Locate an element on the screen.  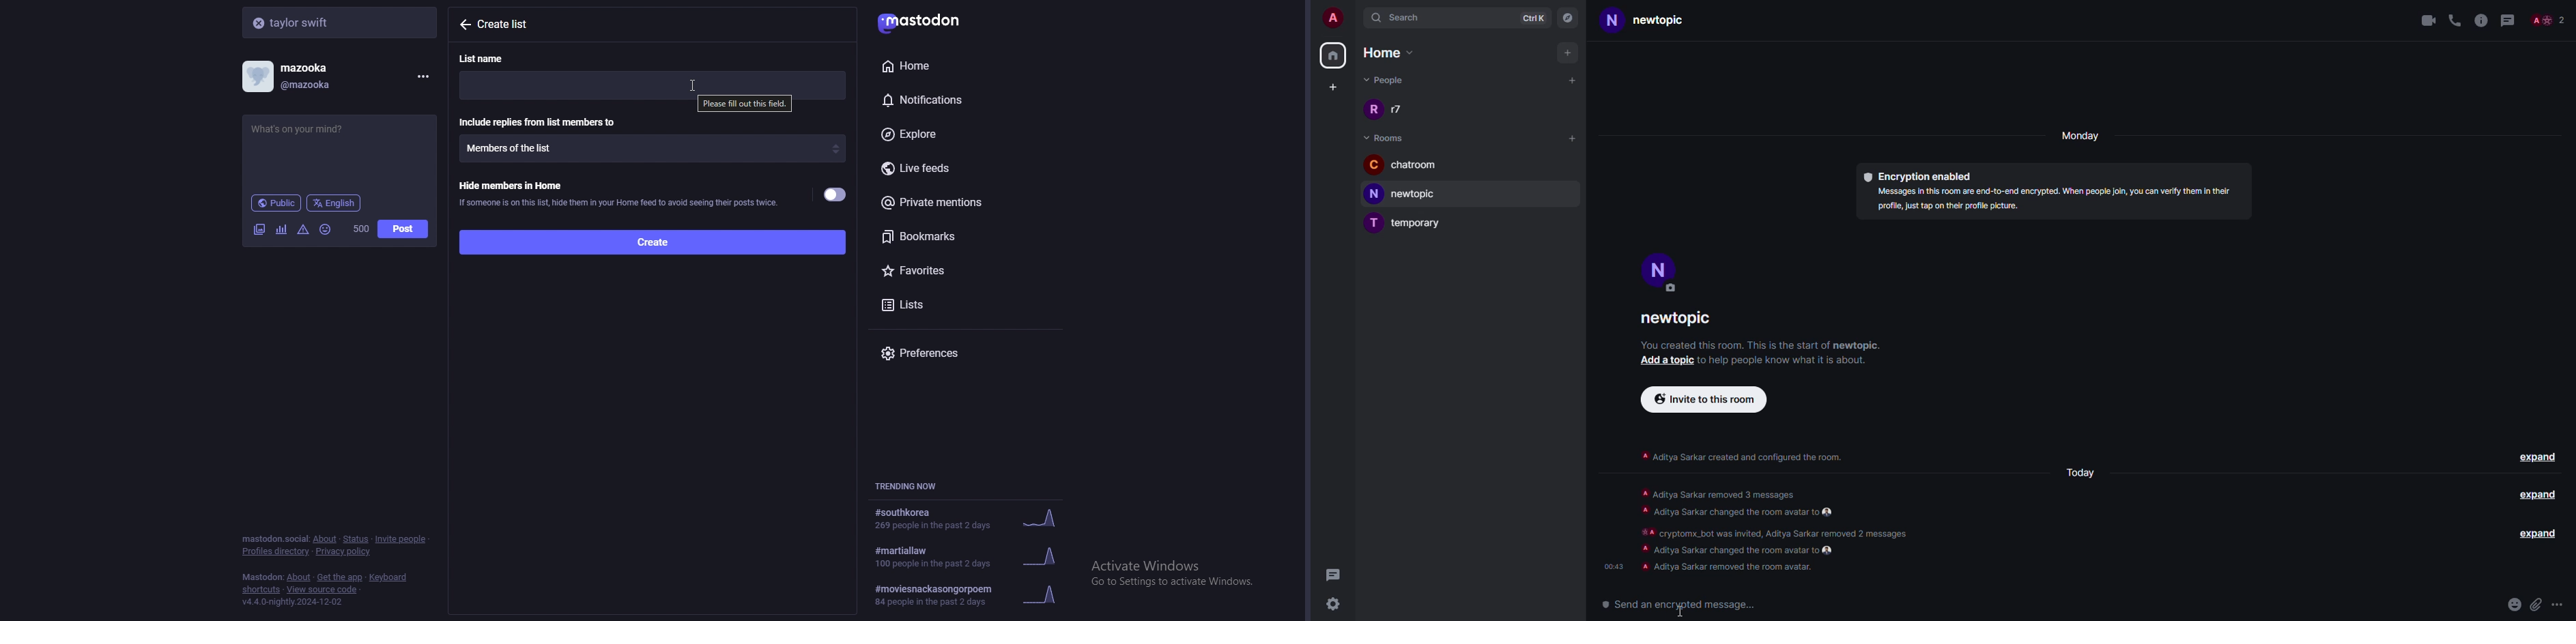
attach is located at coordinates (2537, 605).